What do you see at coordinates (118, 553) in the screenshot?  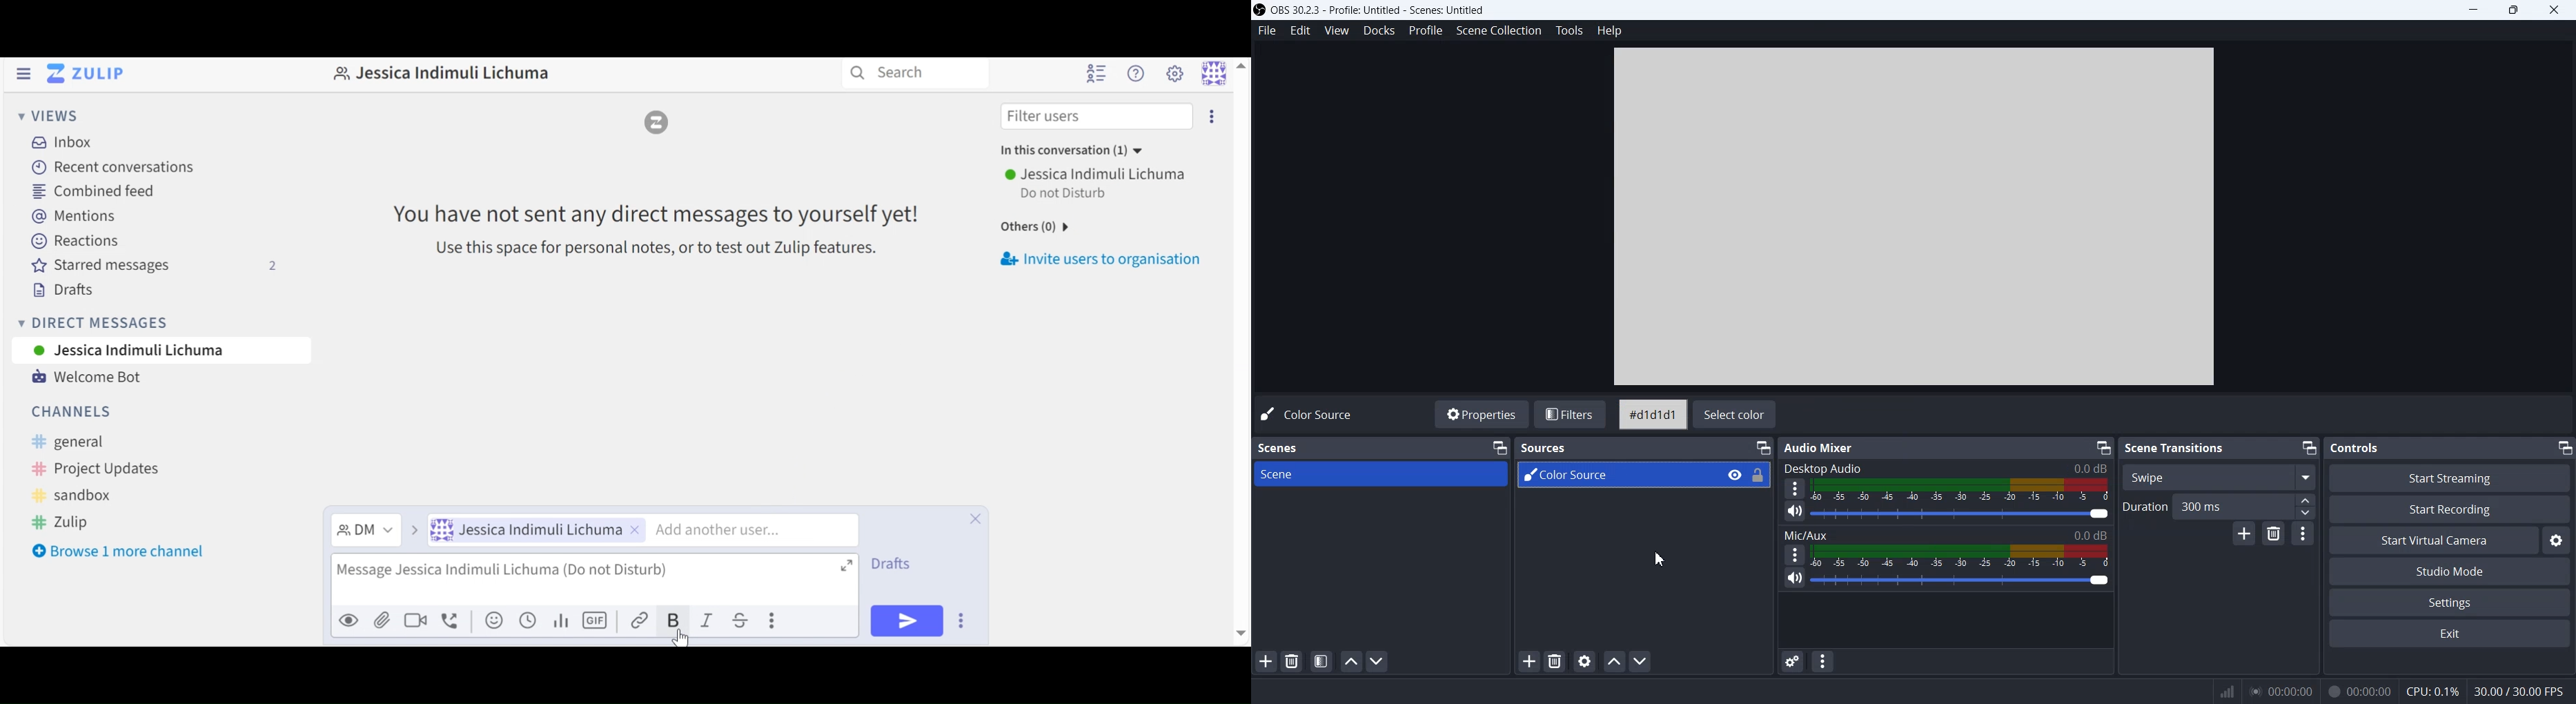 I see `Browse more channel` at bounding box center [118, 553].